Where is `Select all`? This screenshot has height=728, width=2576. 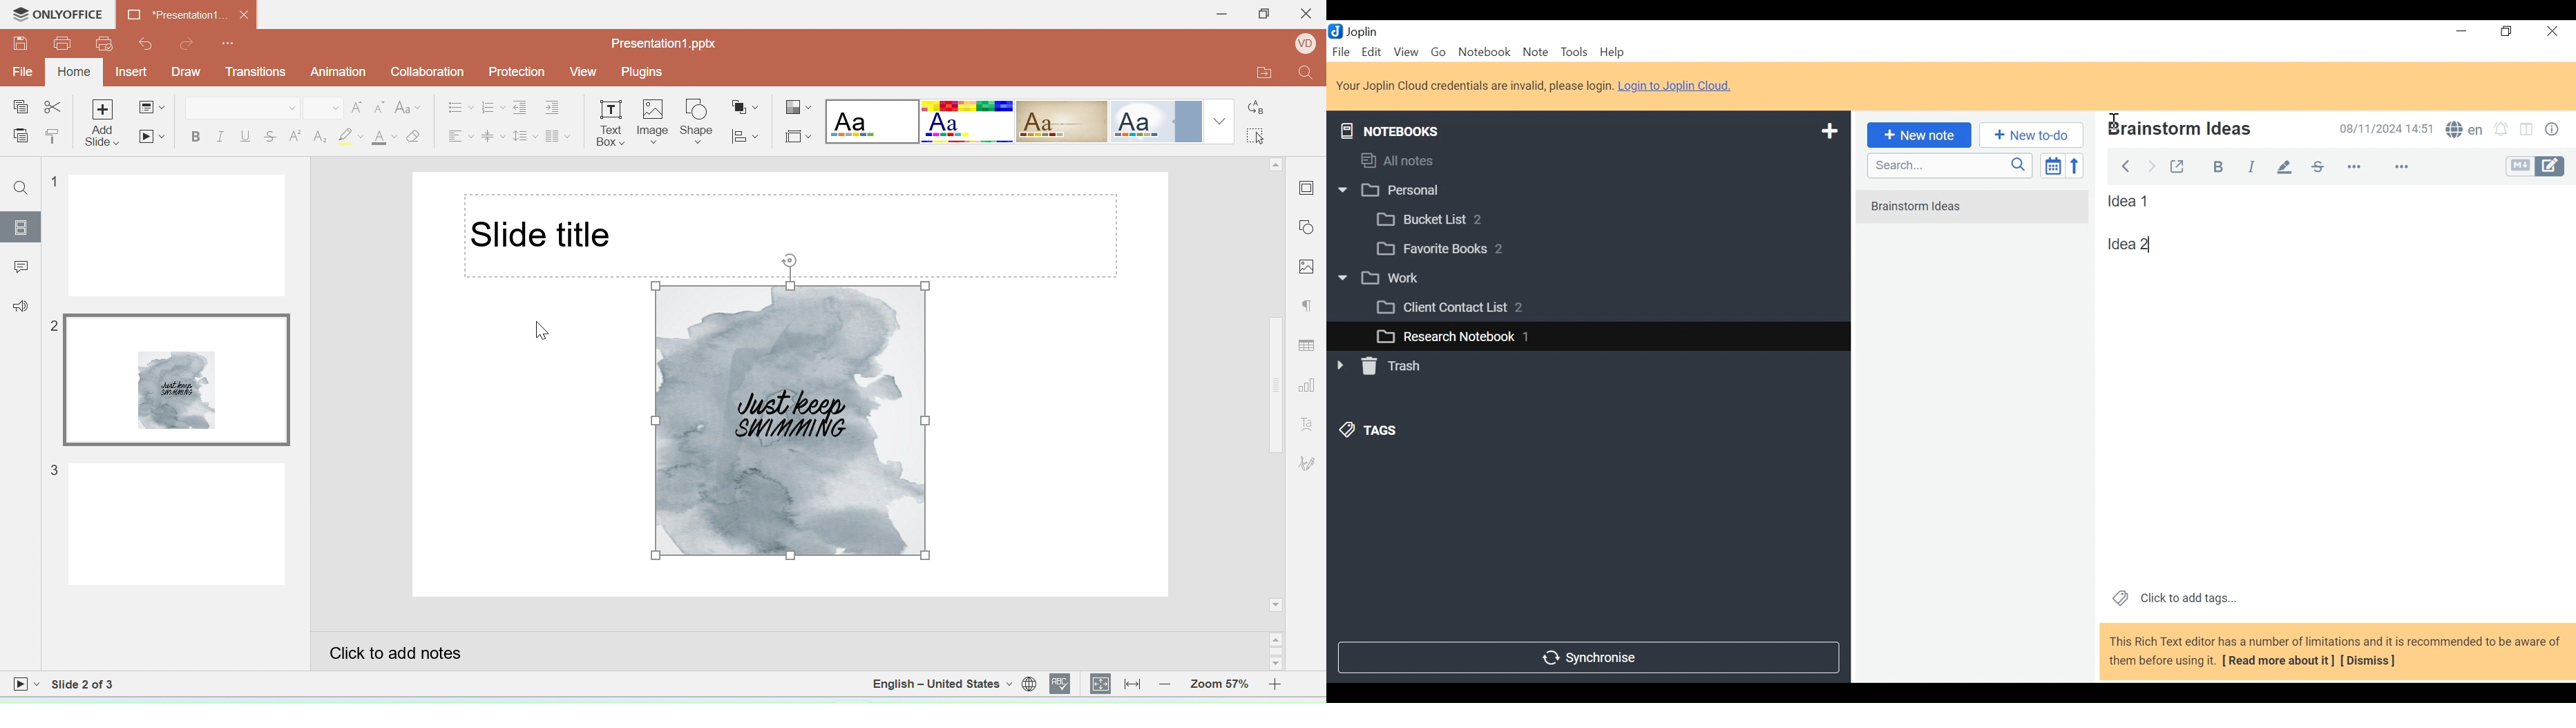 Select all is located at coordinates (1261, 134).